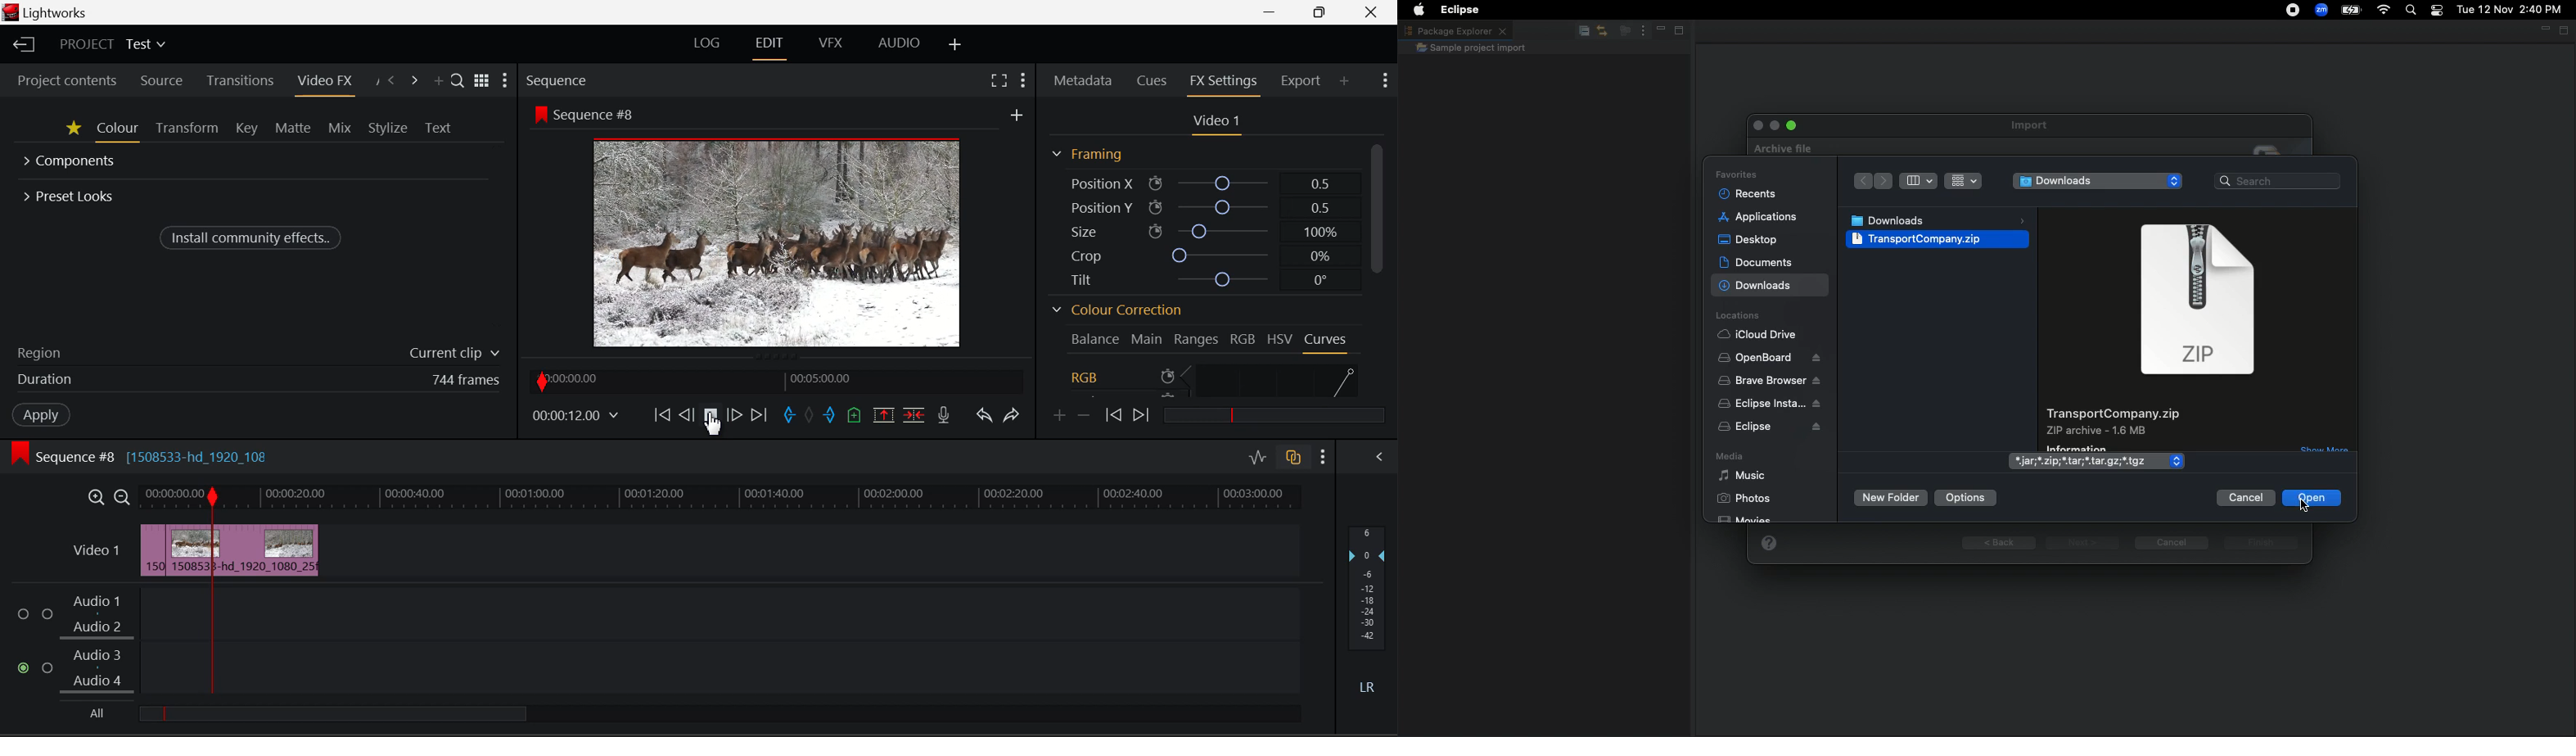  Describe the element at coordinates (121, 497) in the screenshot. I see `Timeline Zoom Out` at that location.